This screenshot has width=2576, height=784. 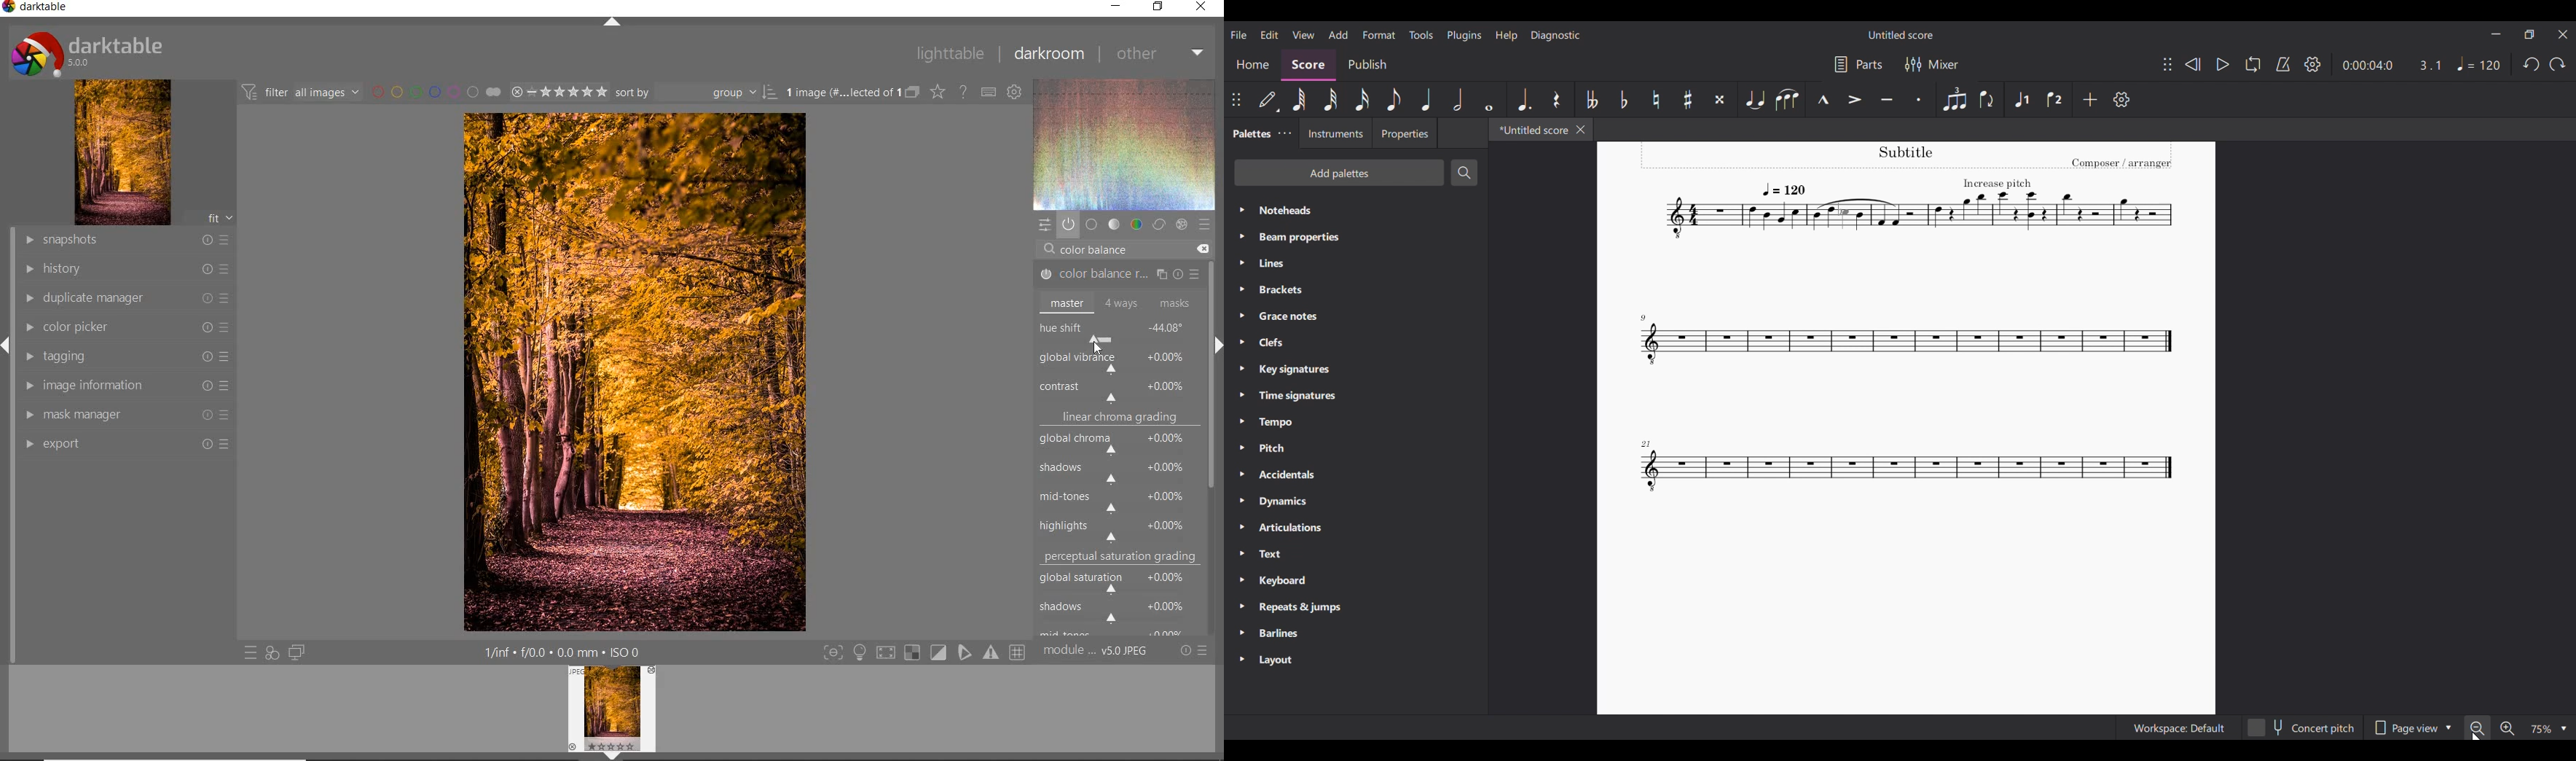 What do you see at coordinates (126, 328) in the screenshot?
I see `color picker` at bounding box center [126, 328].